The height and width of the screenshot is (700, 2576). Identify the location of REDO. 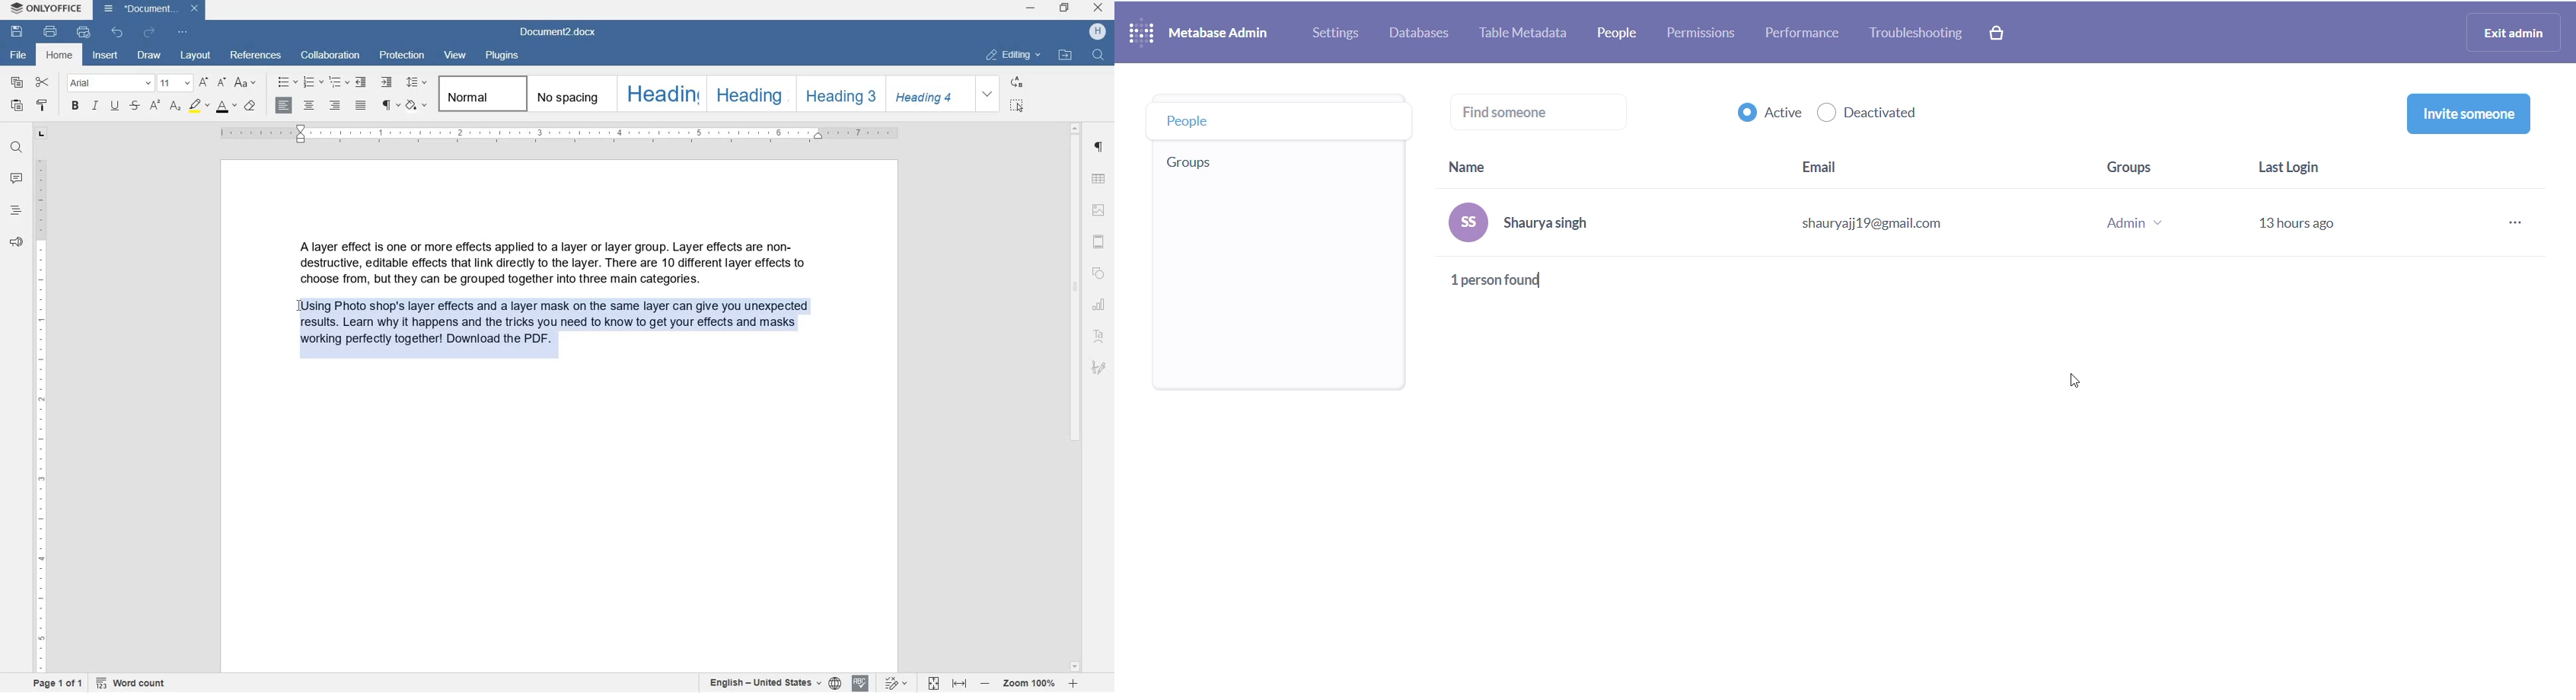
(149, 32).